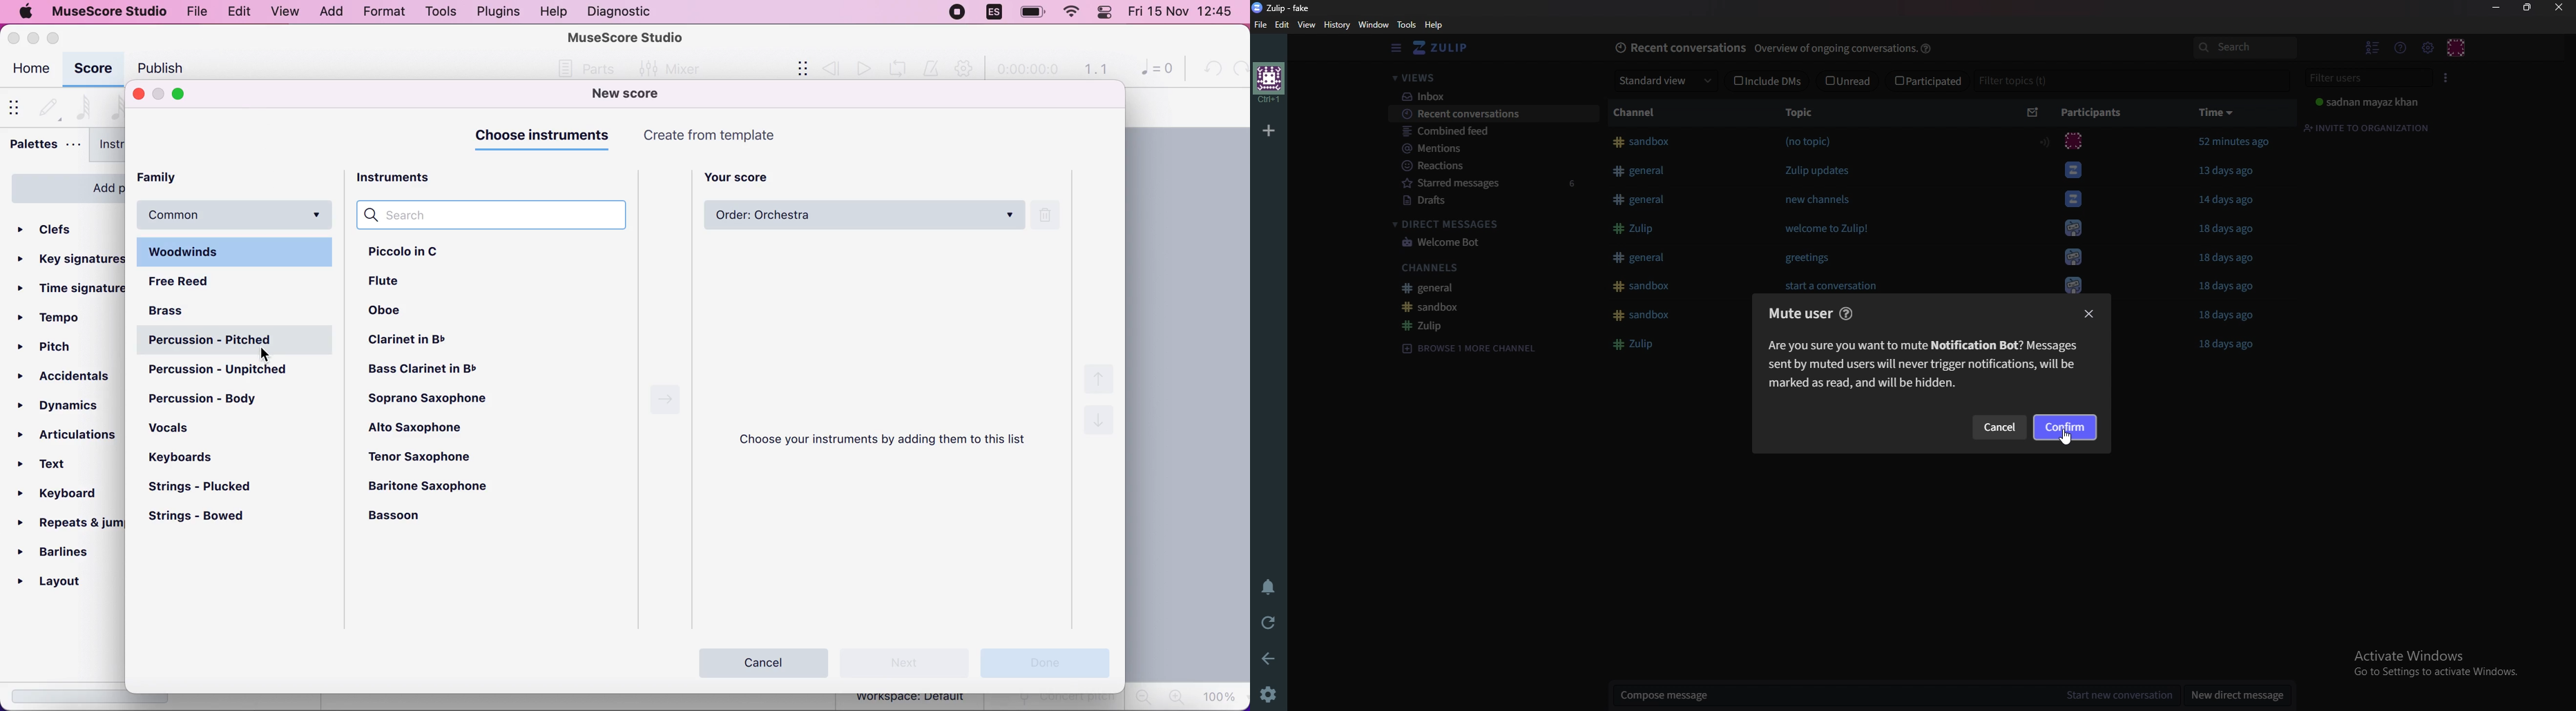 Image resolution: width=2576 pixels, height=728 pixels. Describe the element at coordinates (1797, 314) in the screenshot. I see `Mute user` at that location.